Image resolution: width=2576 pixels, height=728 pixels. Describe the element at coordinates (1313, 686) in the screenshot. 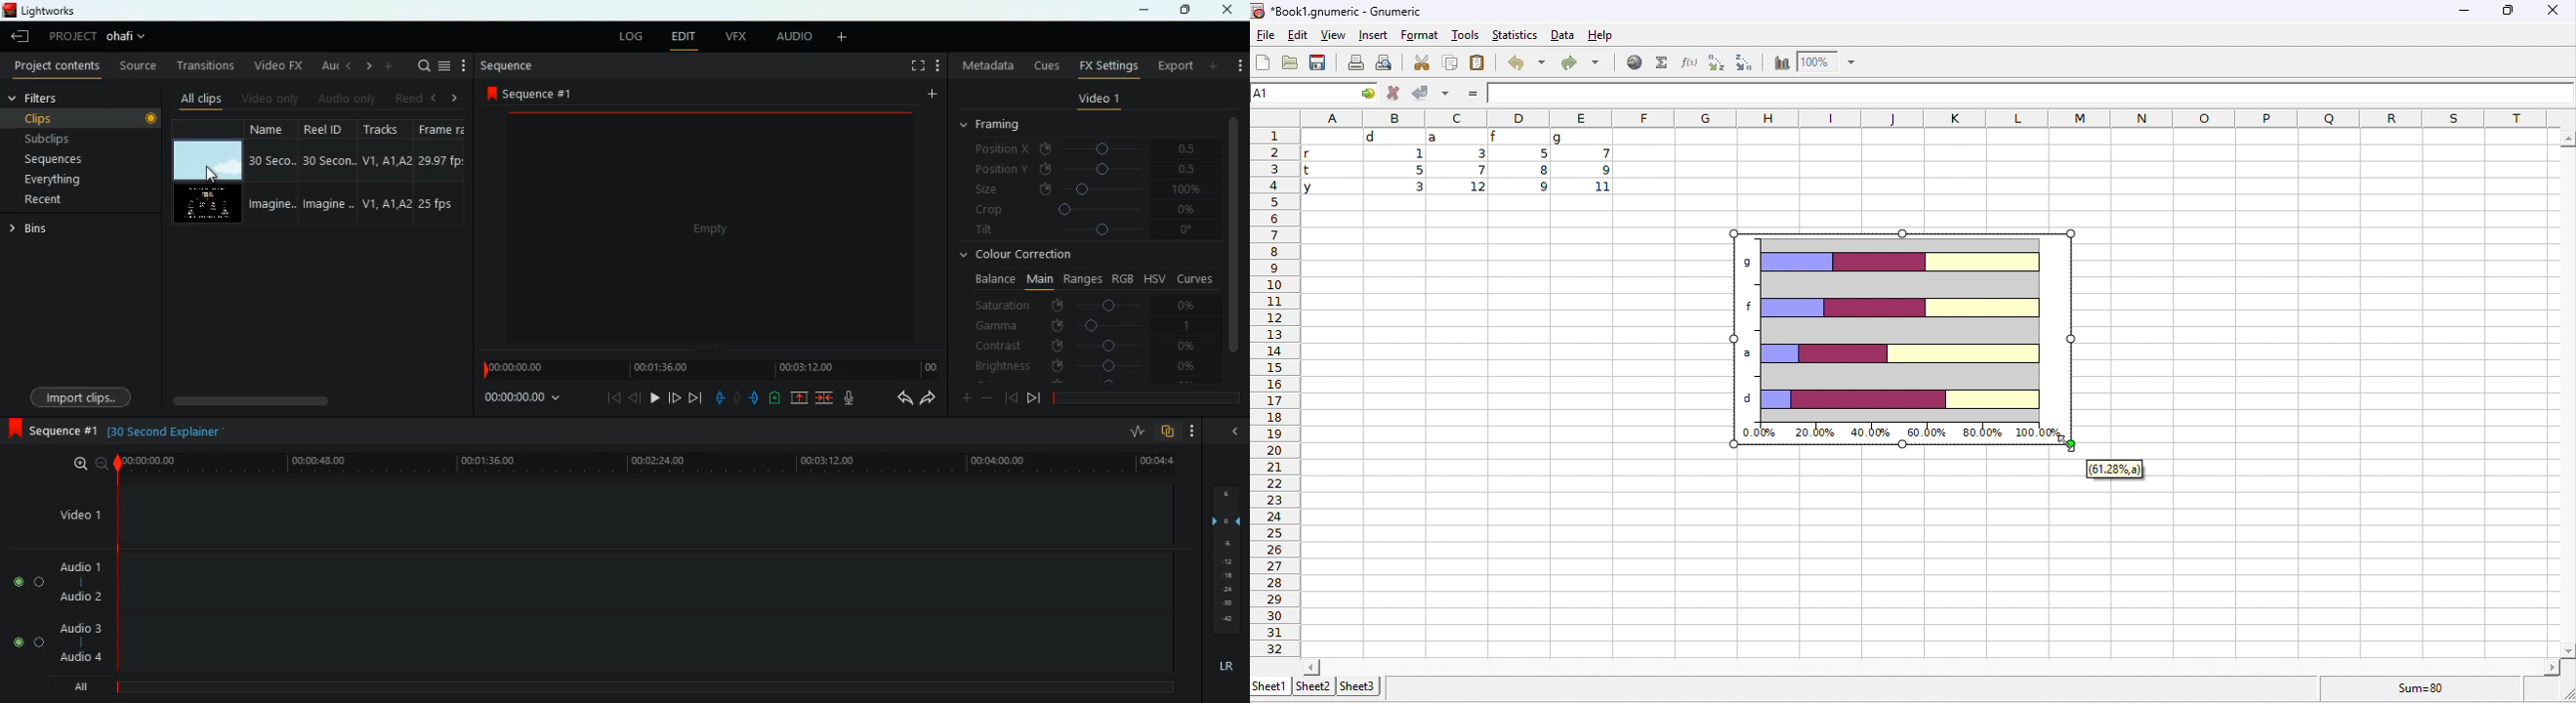

I see `sheet2` at that location.